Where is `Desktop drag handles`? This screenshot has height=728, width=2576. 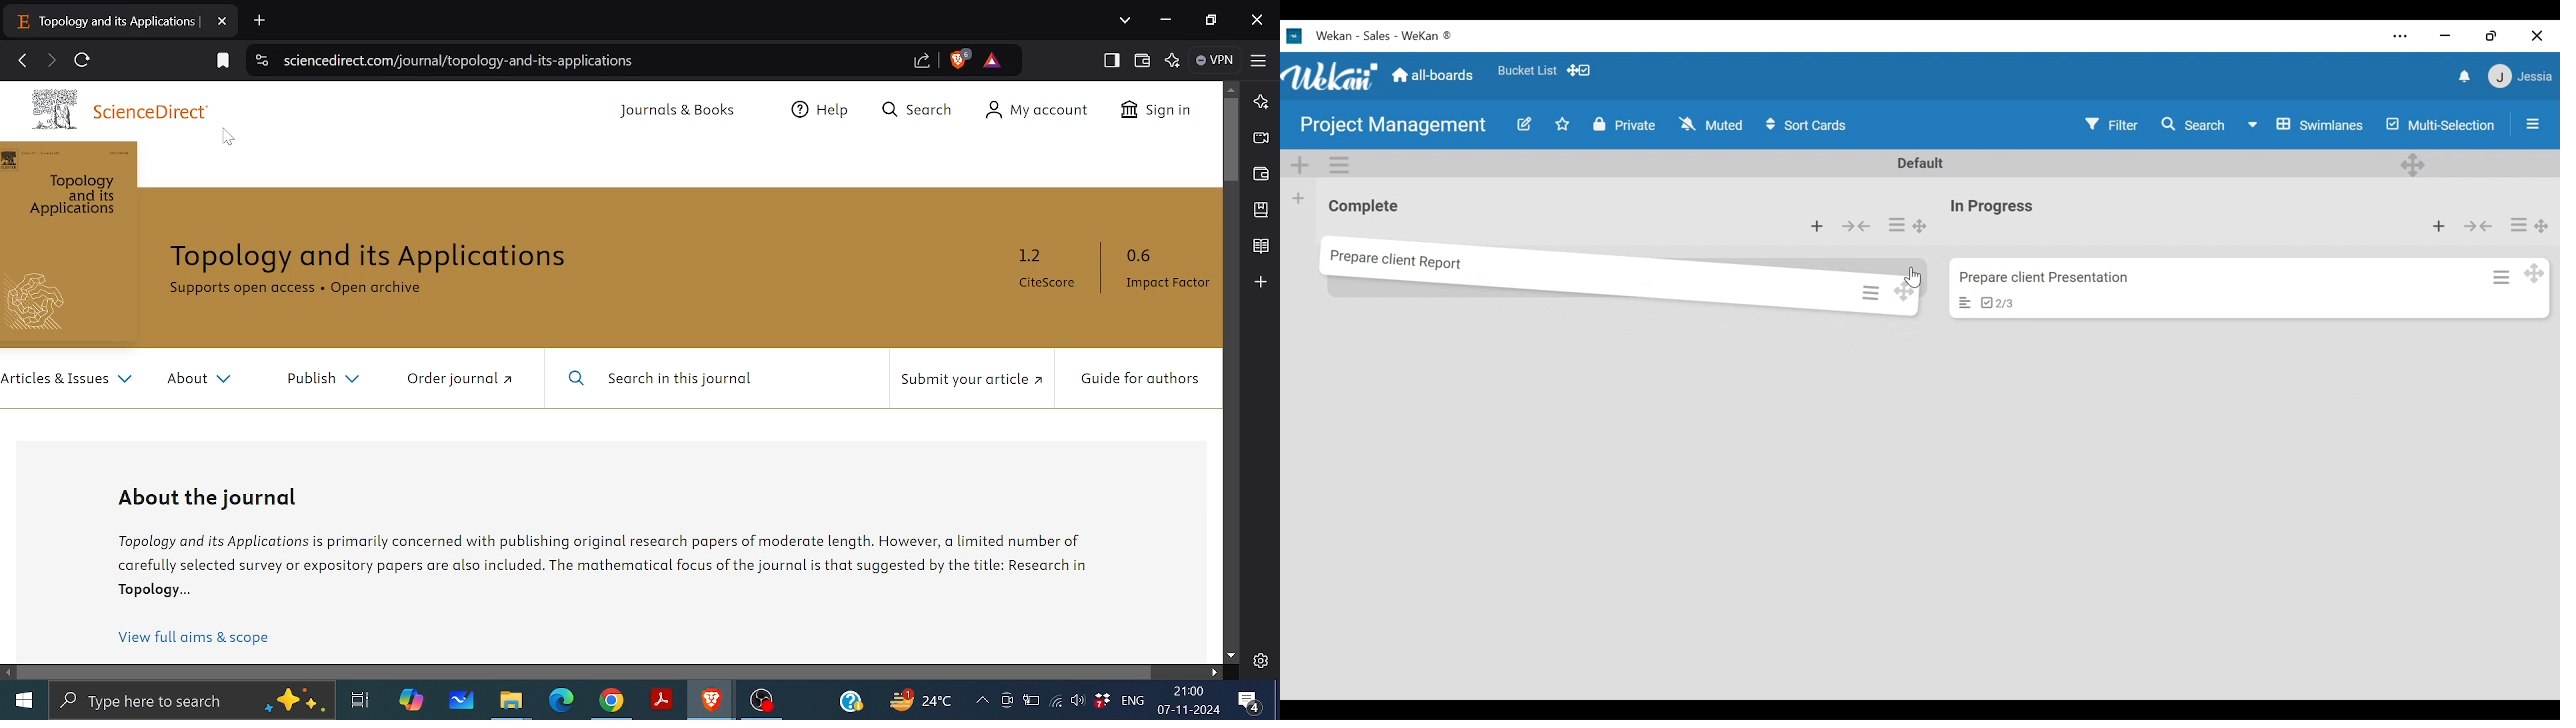
Desktop drag handles is located at coordinates (1913, 293).